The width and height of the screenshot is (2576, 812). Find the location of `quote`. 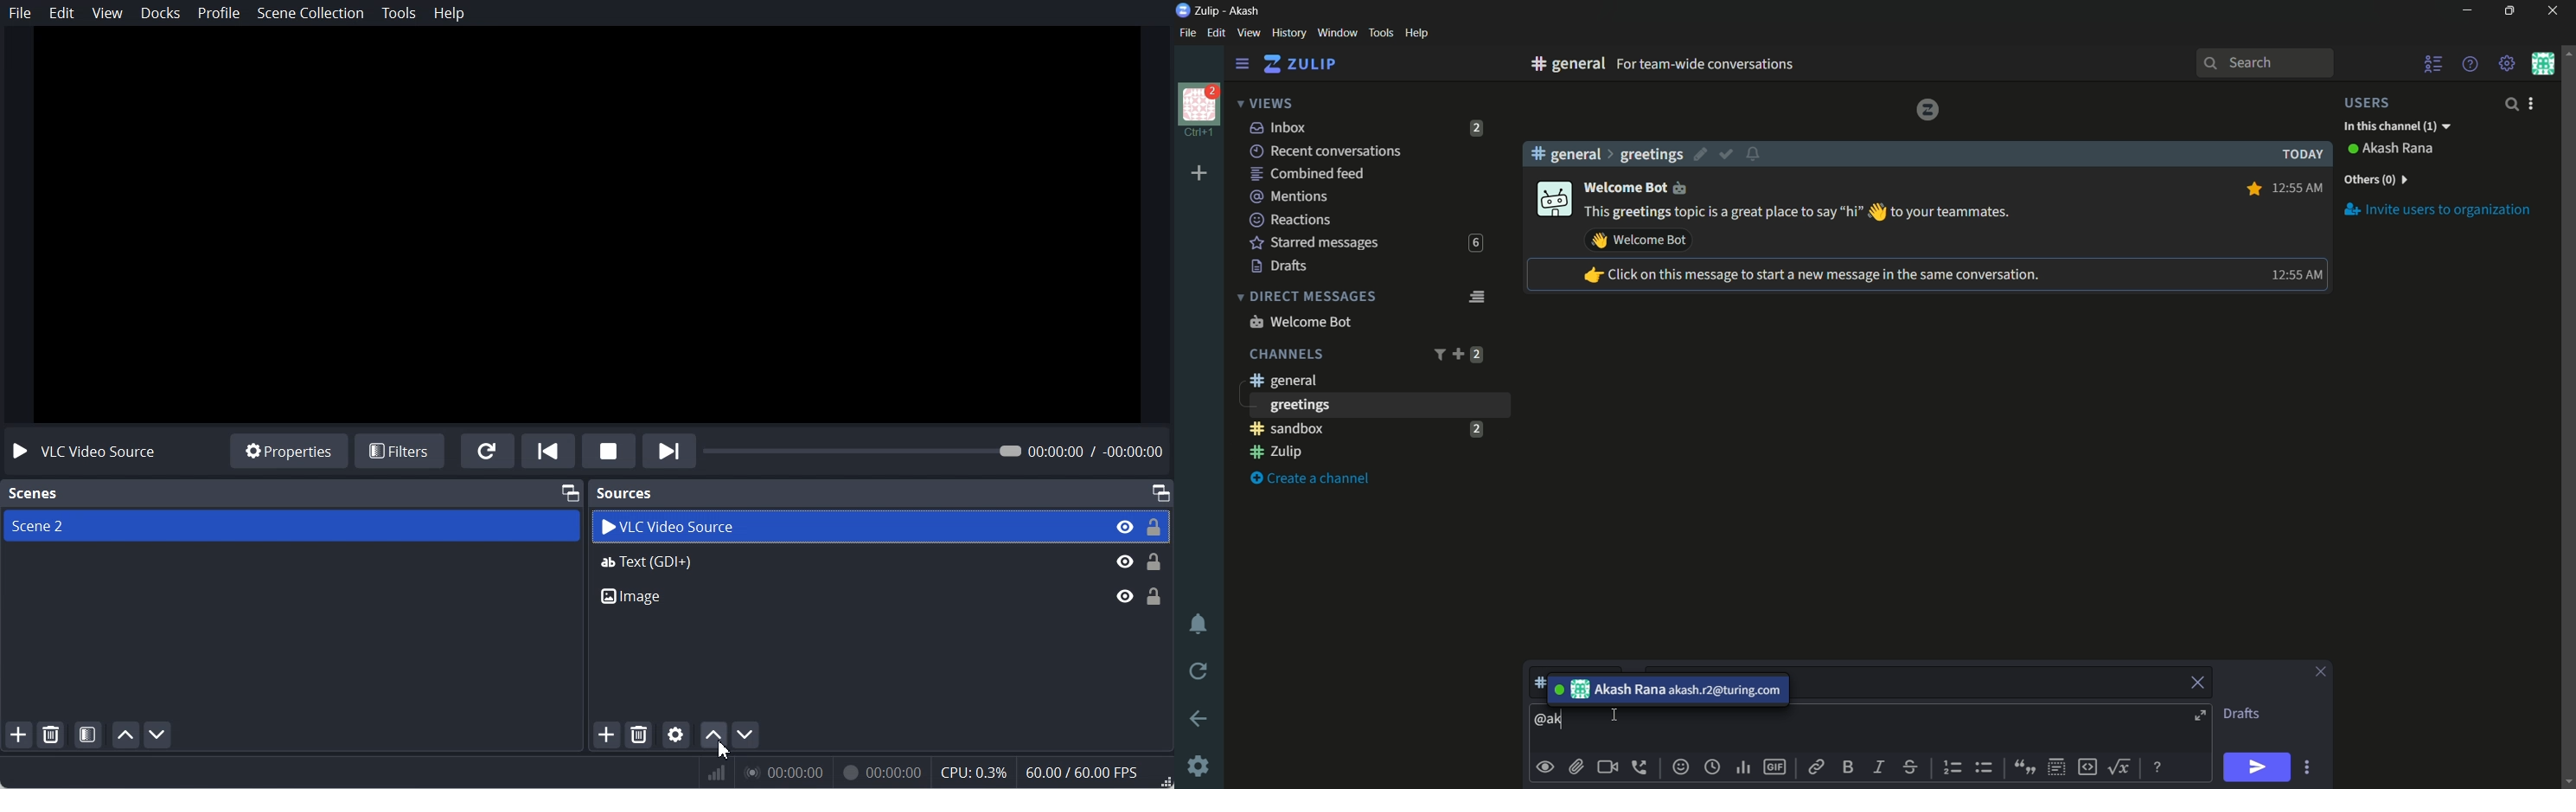

quote is located at coordinates (2023, 766).